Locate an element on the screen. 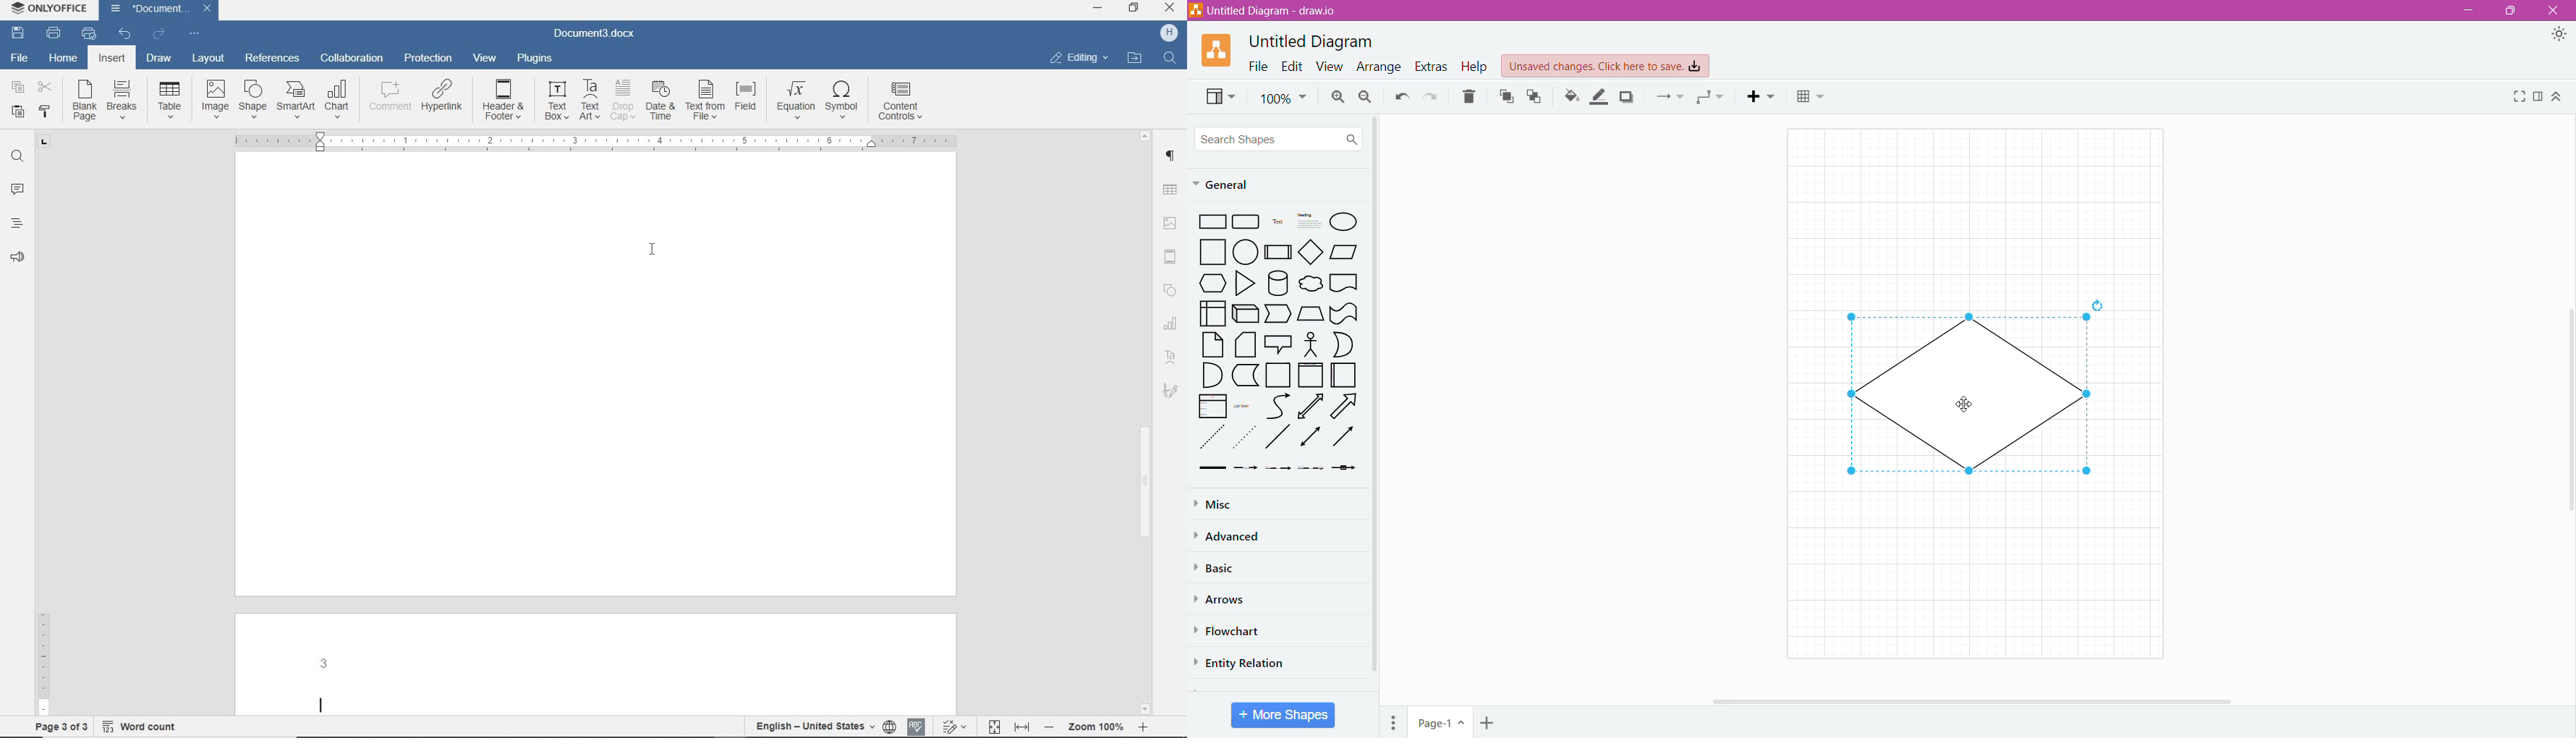 This screenshot has height=756, width=2576. Misc is located at coordinates (1216, 504).